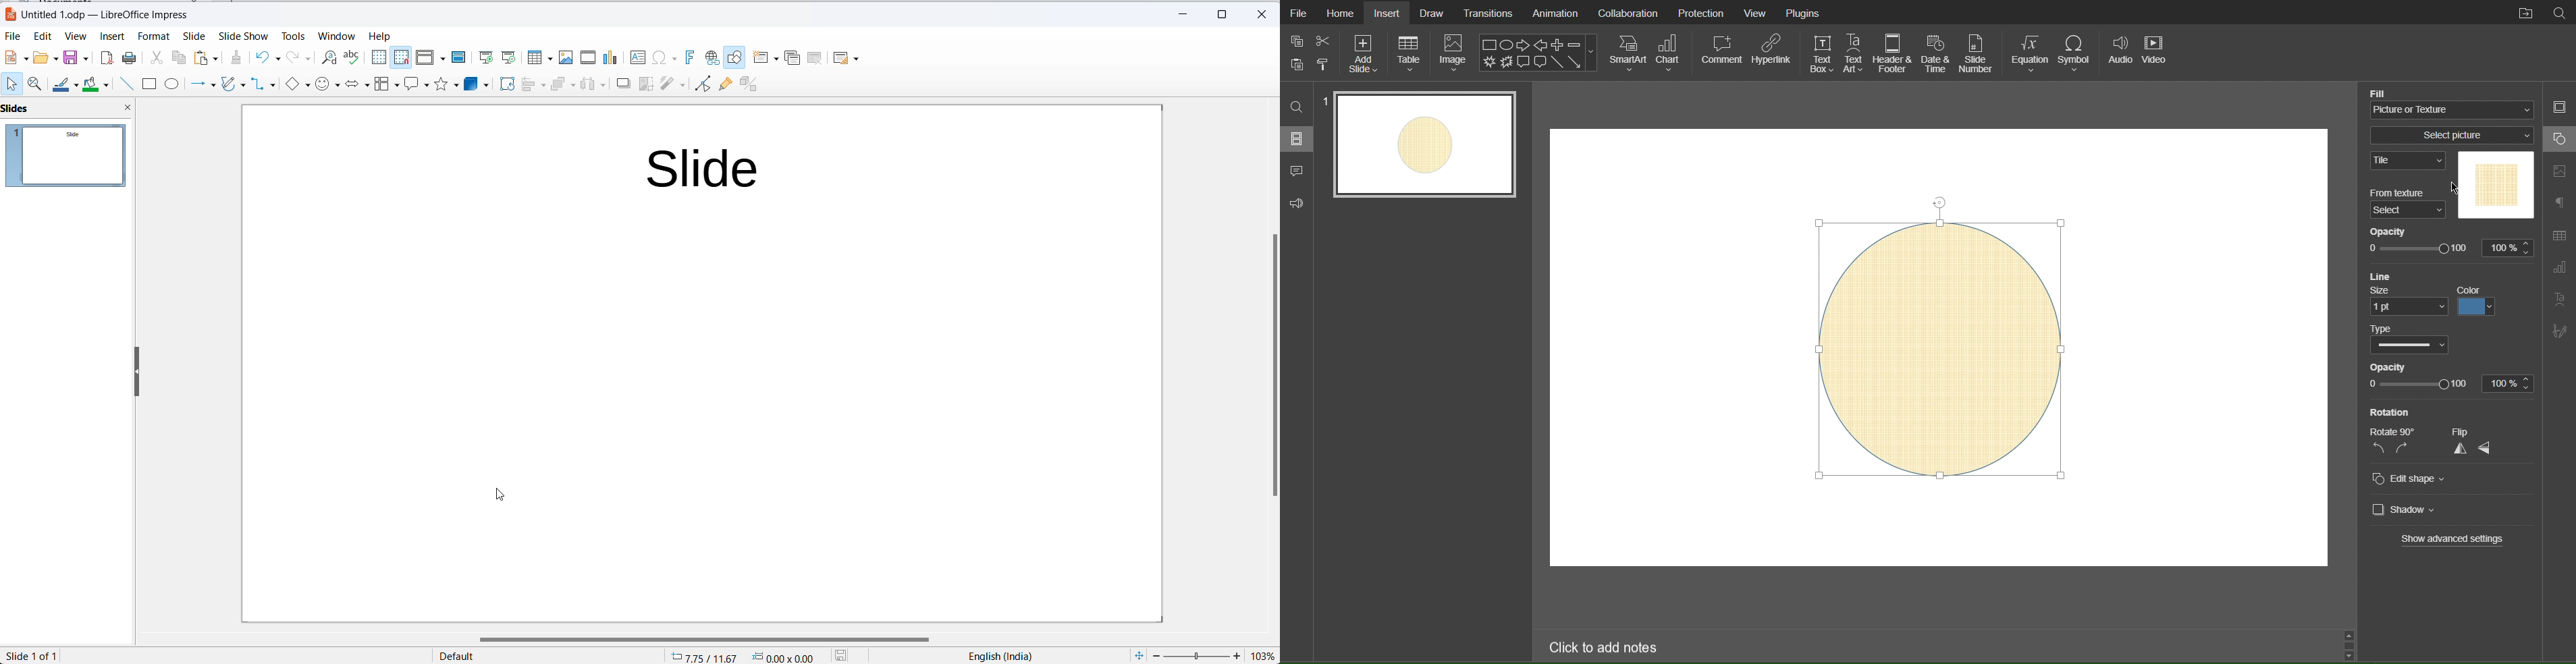  What do you see at coordinates (689, 58) in the screenshot?
I see `insert fontwork text` at bounding box center [689, 58].